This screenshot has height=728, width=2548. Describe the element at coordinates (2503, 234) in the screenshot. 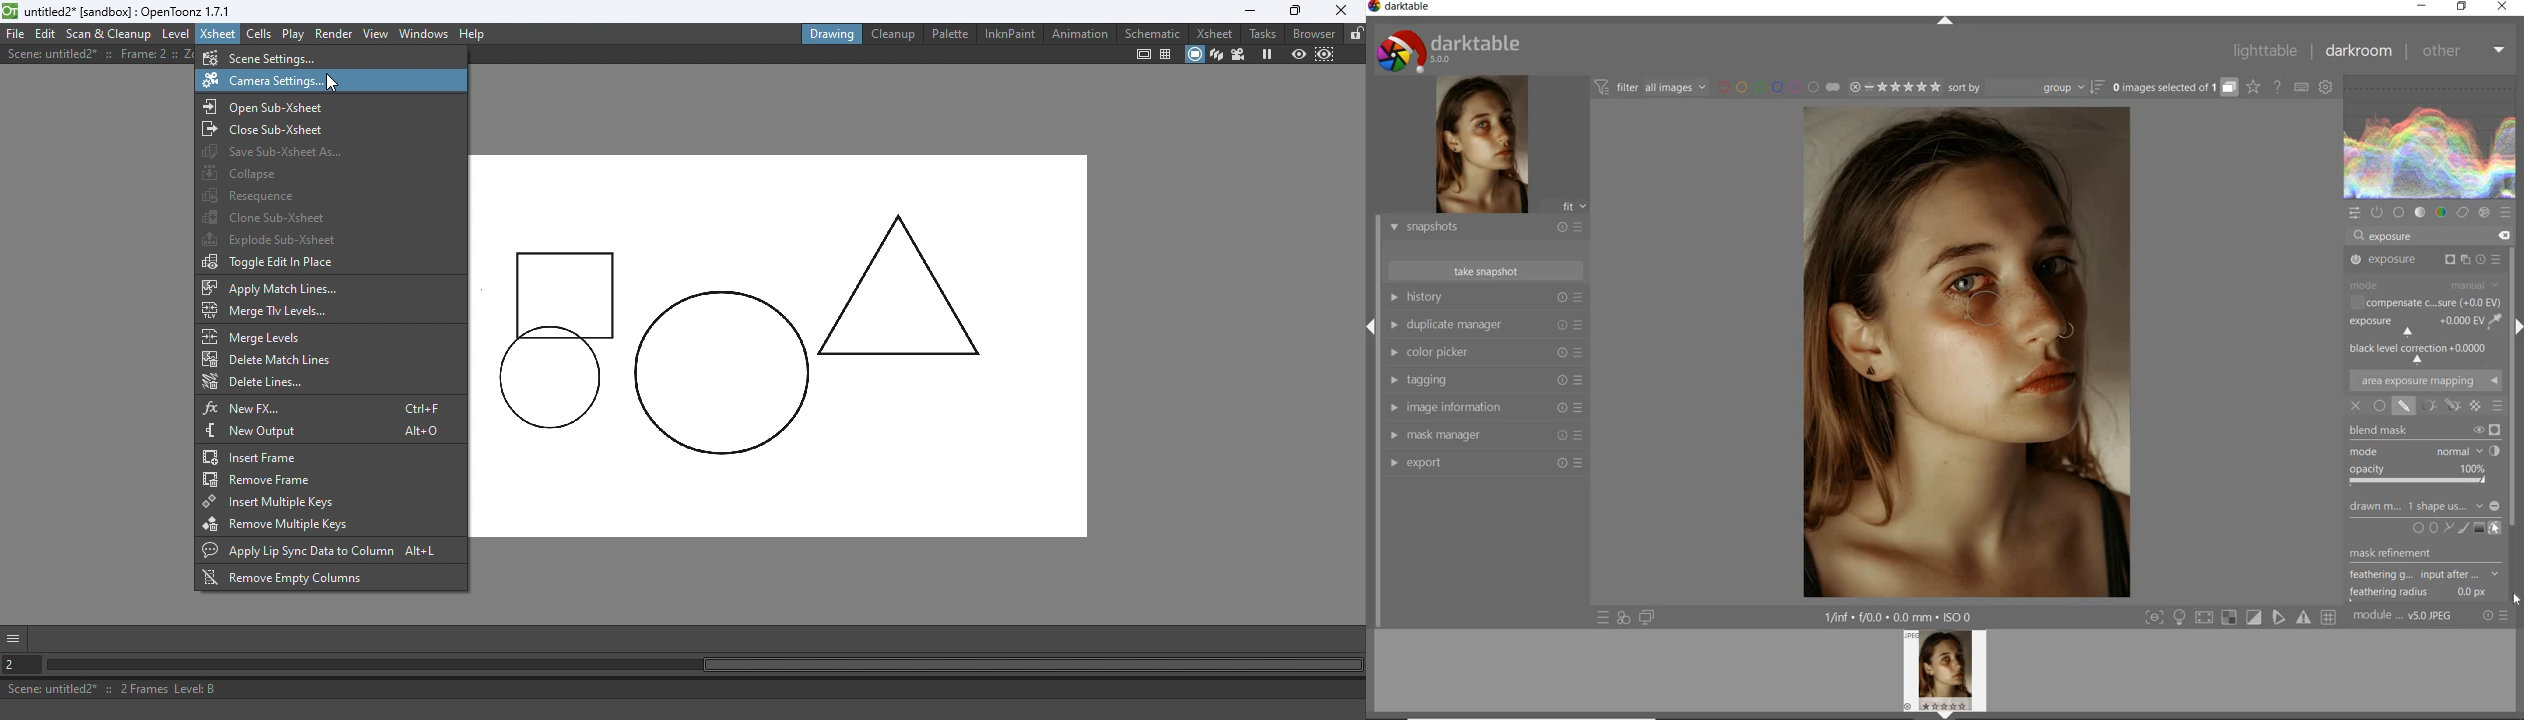

I see `DELETE` at that location.